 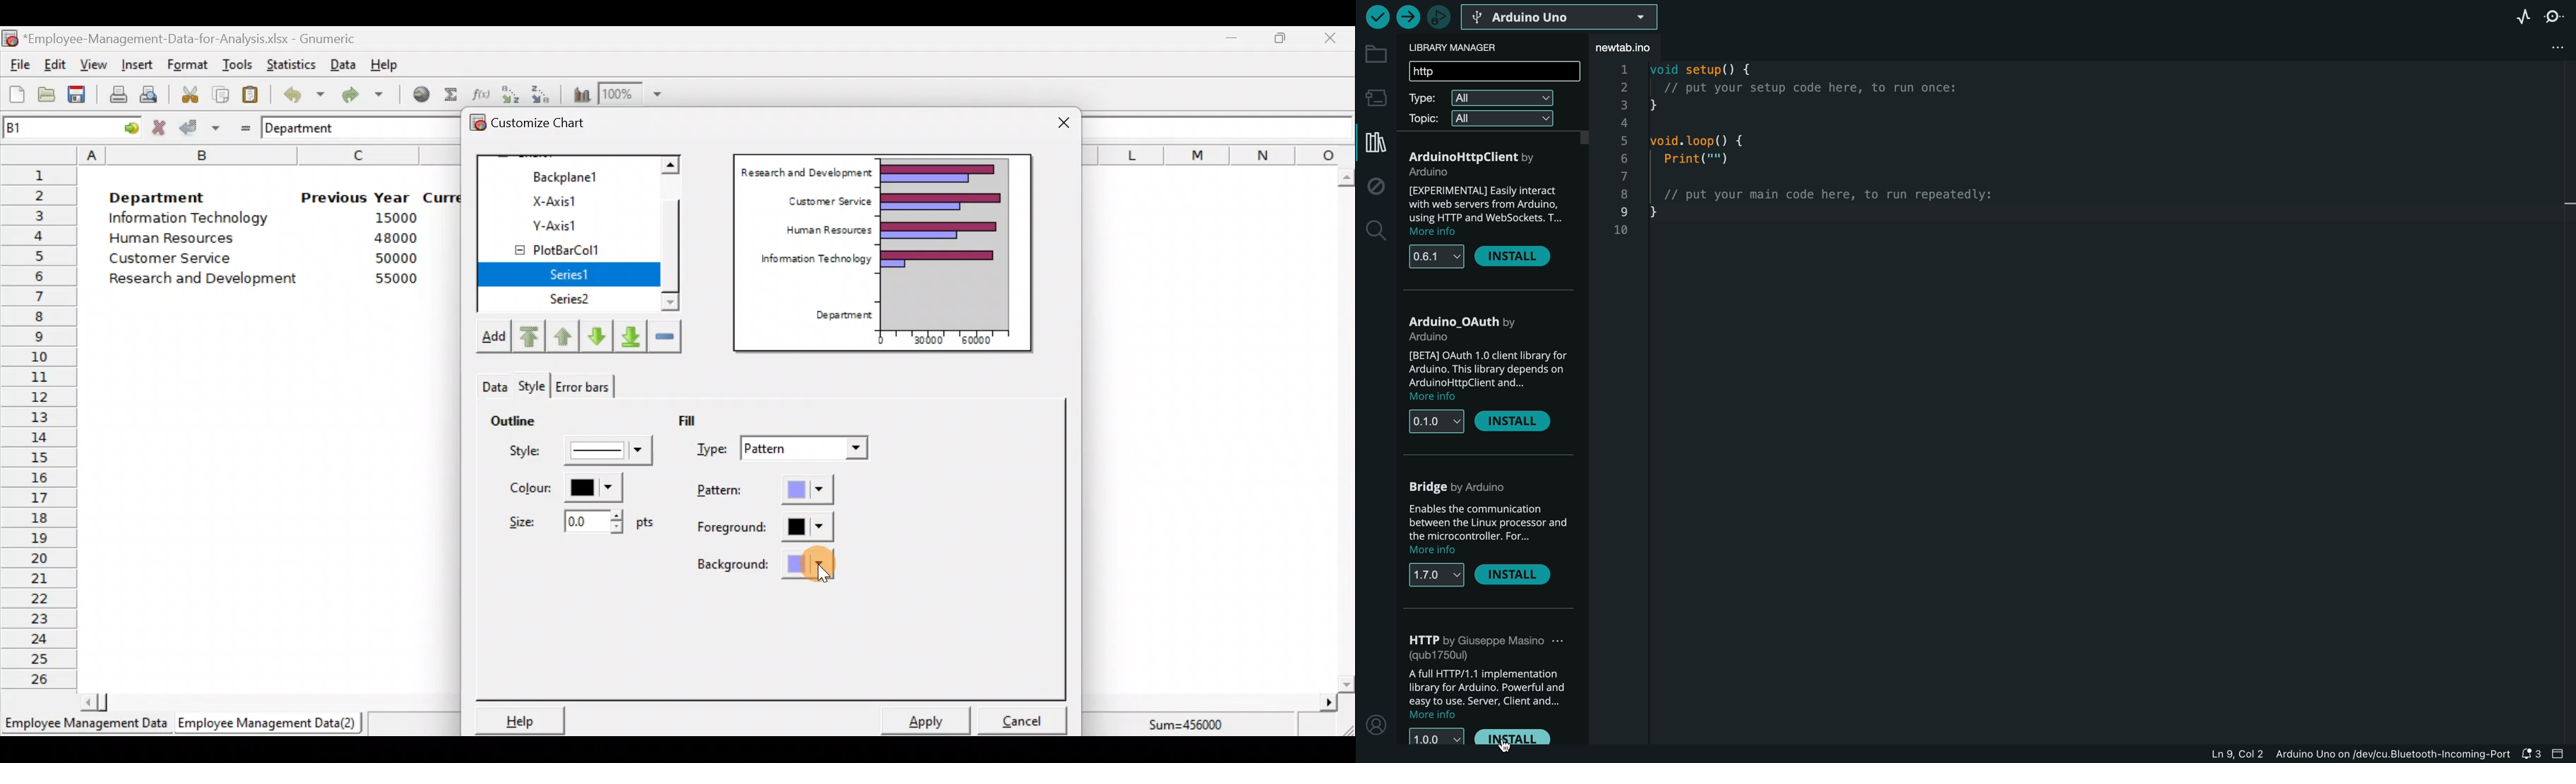 What do you see at coordinates (296, 91) in the screenshot?
I see `Undo last action` at bounding box center [296, 91].